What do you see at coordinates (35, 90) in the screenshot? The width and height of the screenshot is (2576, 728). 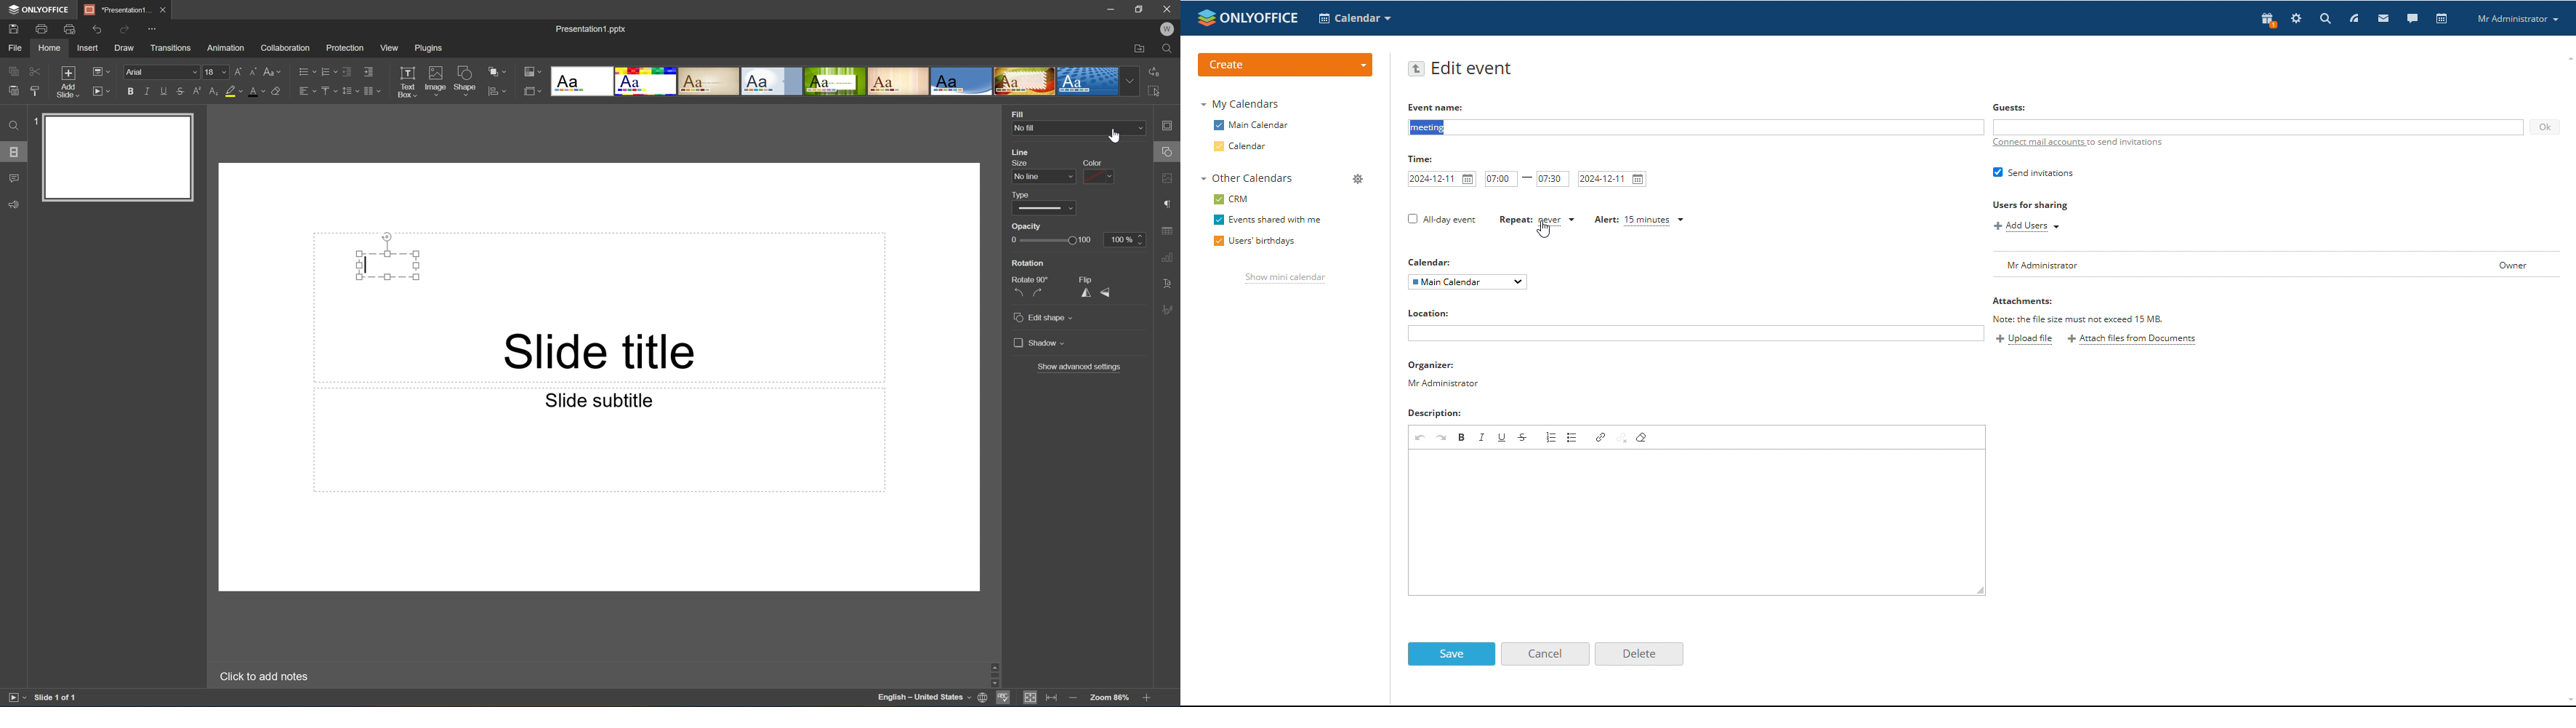 I see `Copy style` at bounding box center [35, 90].